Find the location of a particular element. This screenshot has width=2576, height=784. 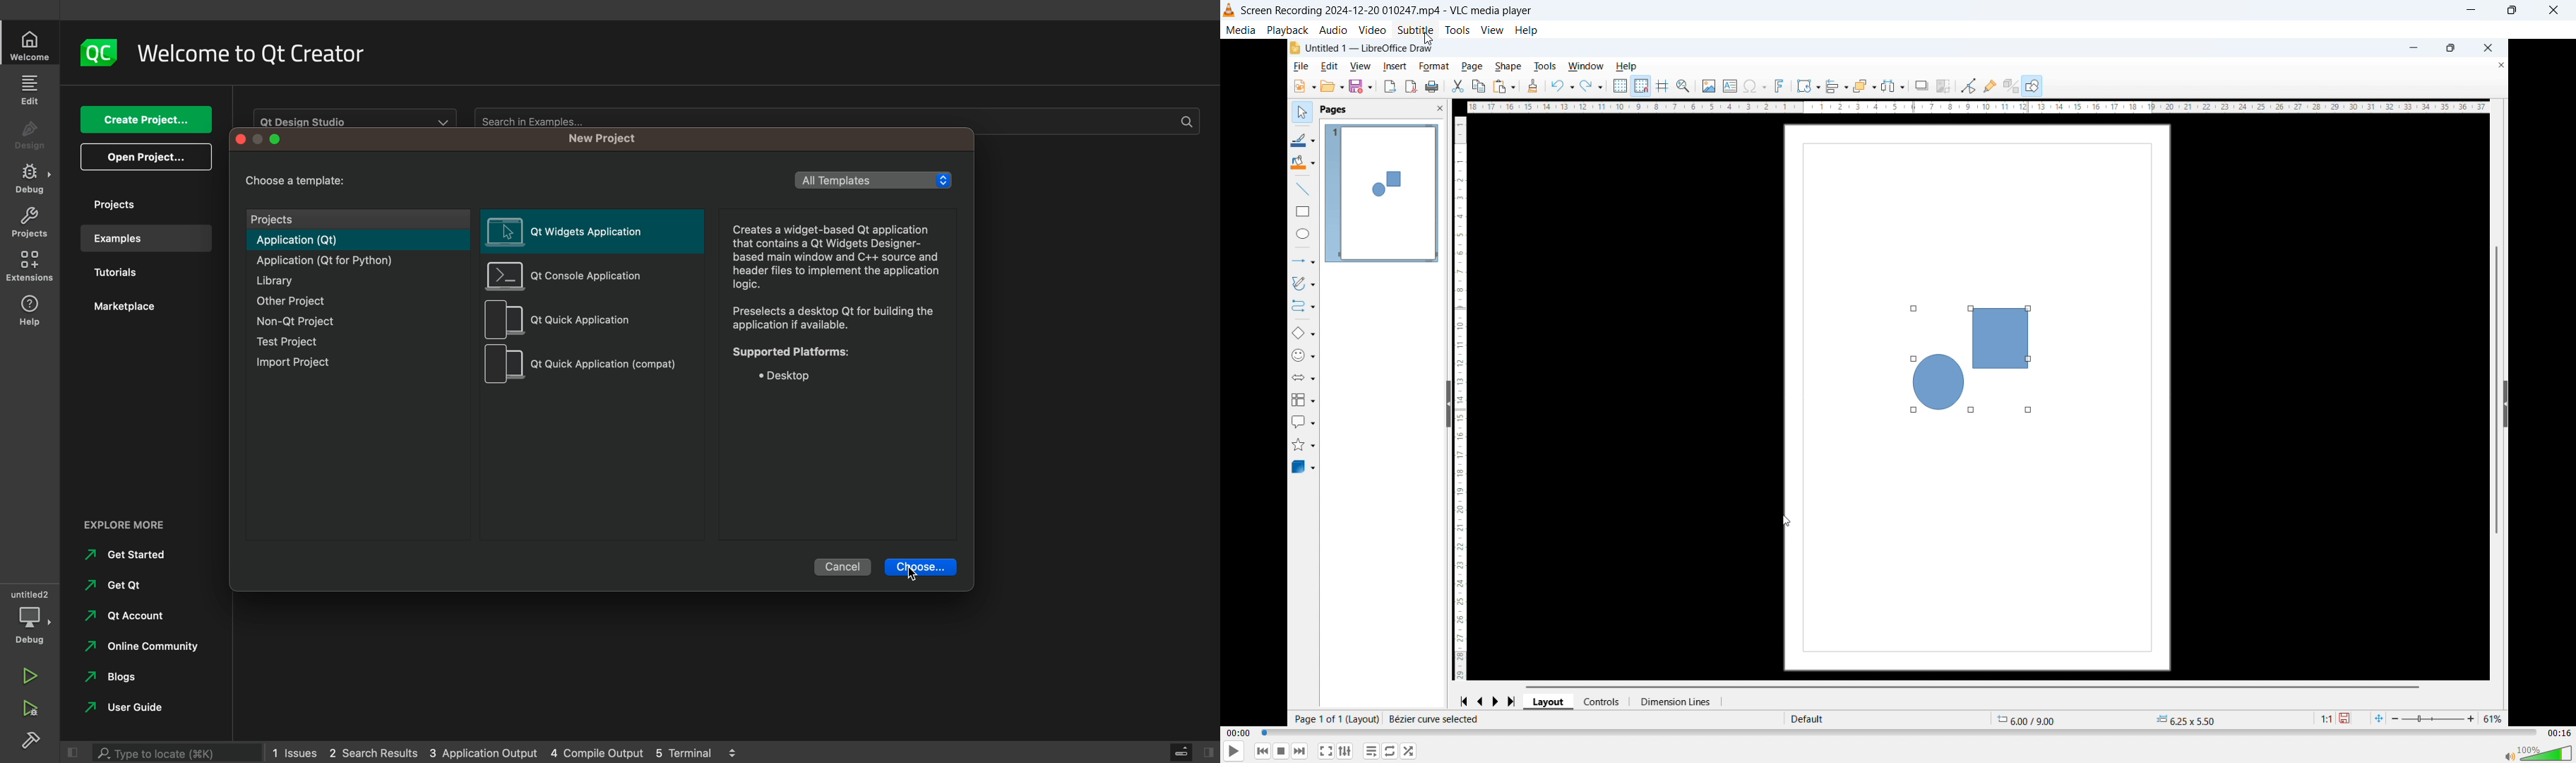

Time elapsed  is located at coordinates (1239, 733).